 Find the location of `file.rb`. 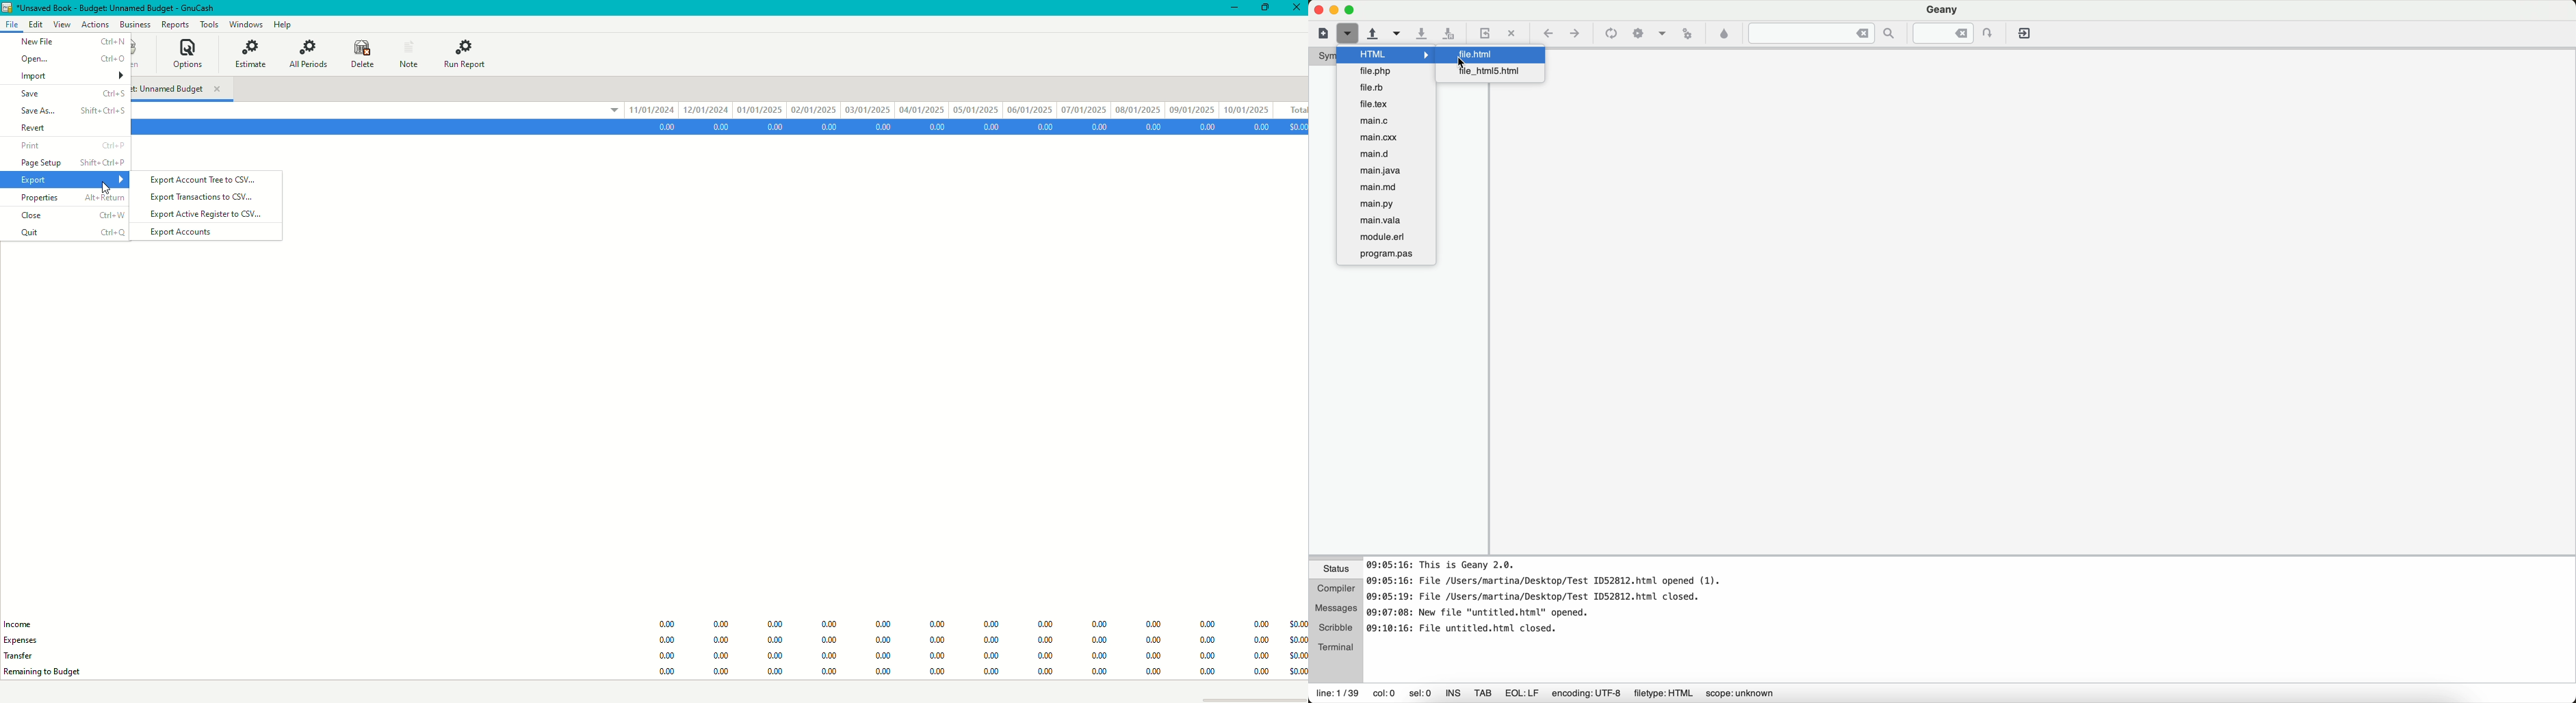

file.rb is located at coordinates (1386, 86).